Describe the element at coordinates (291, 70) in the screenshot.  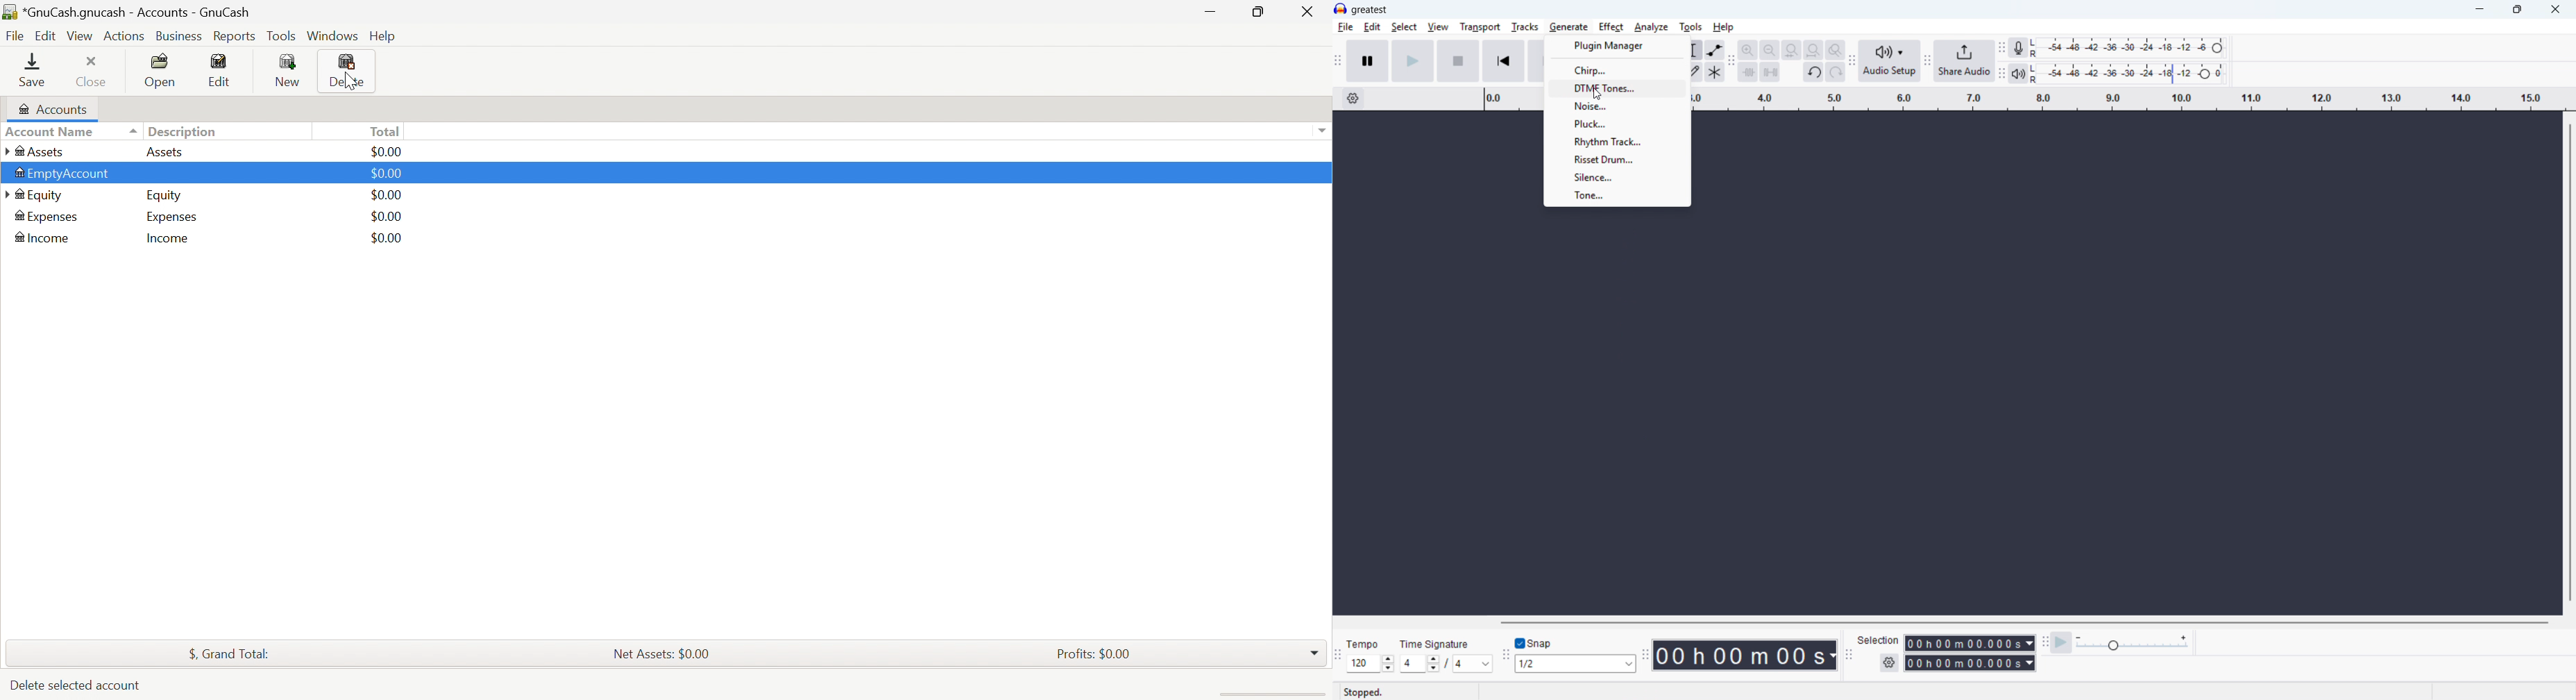
I see `New` at that location.